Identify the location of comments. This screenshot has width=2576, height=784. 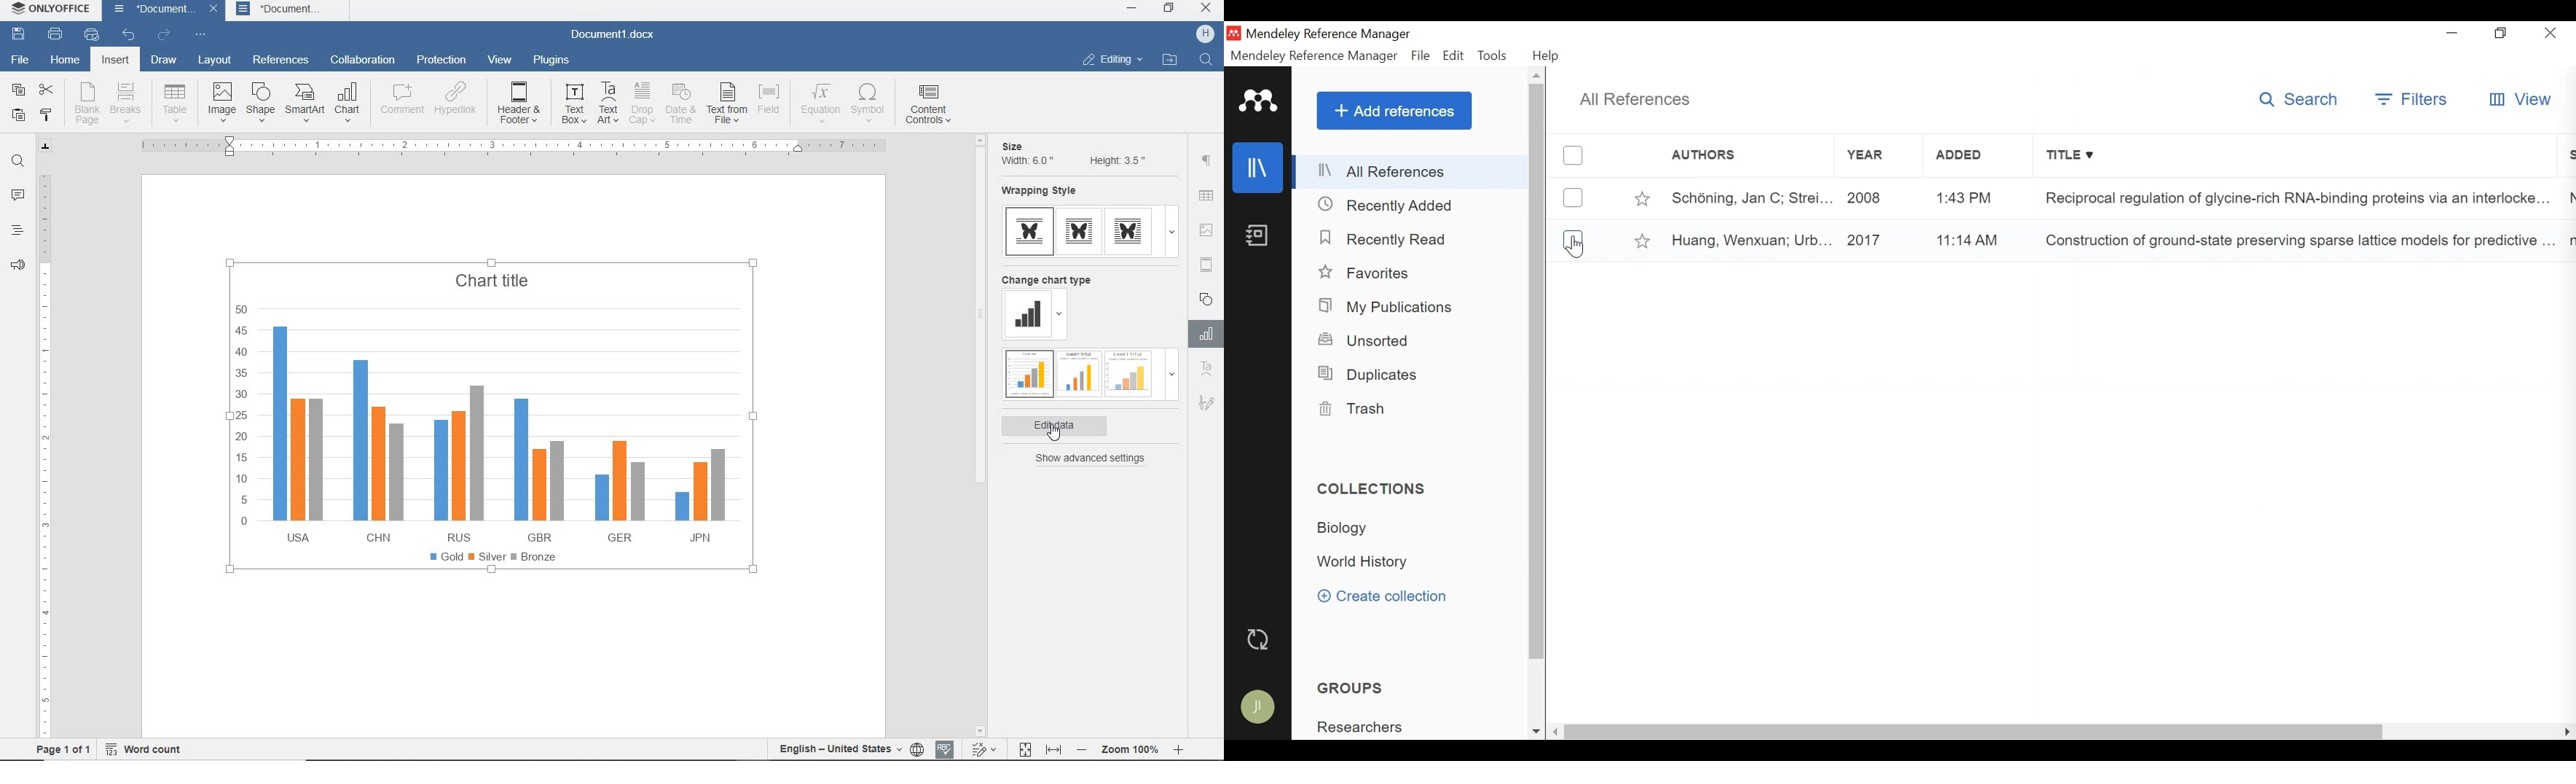
(18, 197).